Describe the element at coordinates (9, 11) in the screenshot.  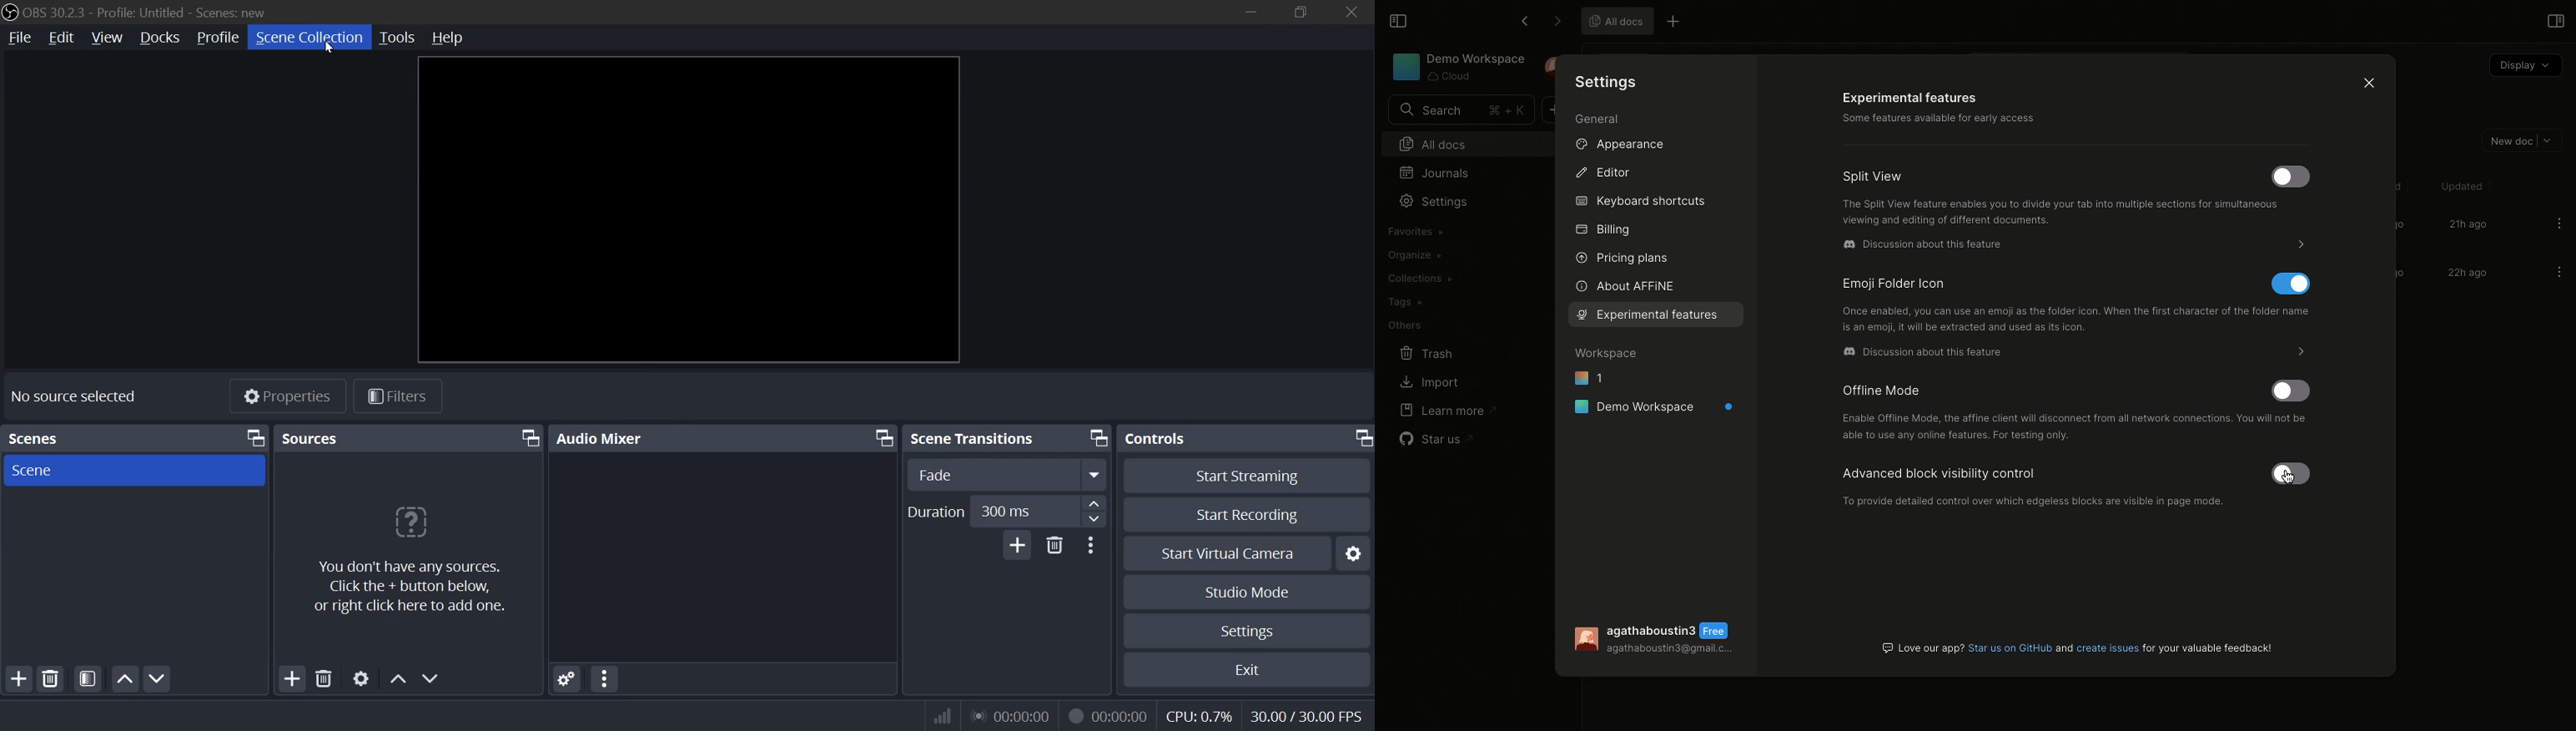
I see `logo` at that location.